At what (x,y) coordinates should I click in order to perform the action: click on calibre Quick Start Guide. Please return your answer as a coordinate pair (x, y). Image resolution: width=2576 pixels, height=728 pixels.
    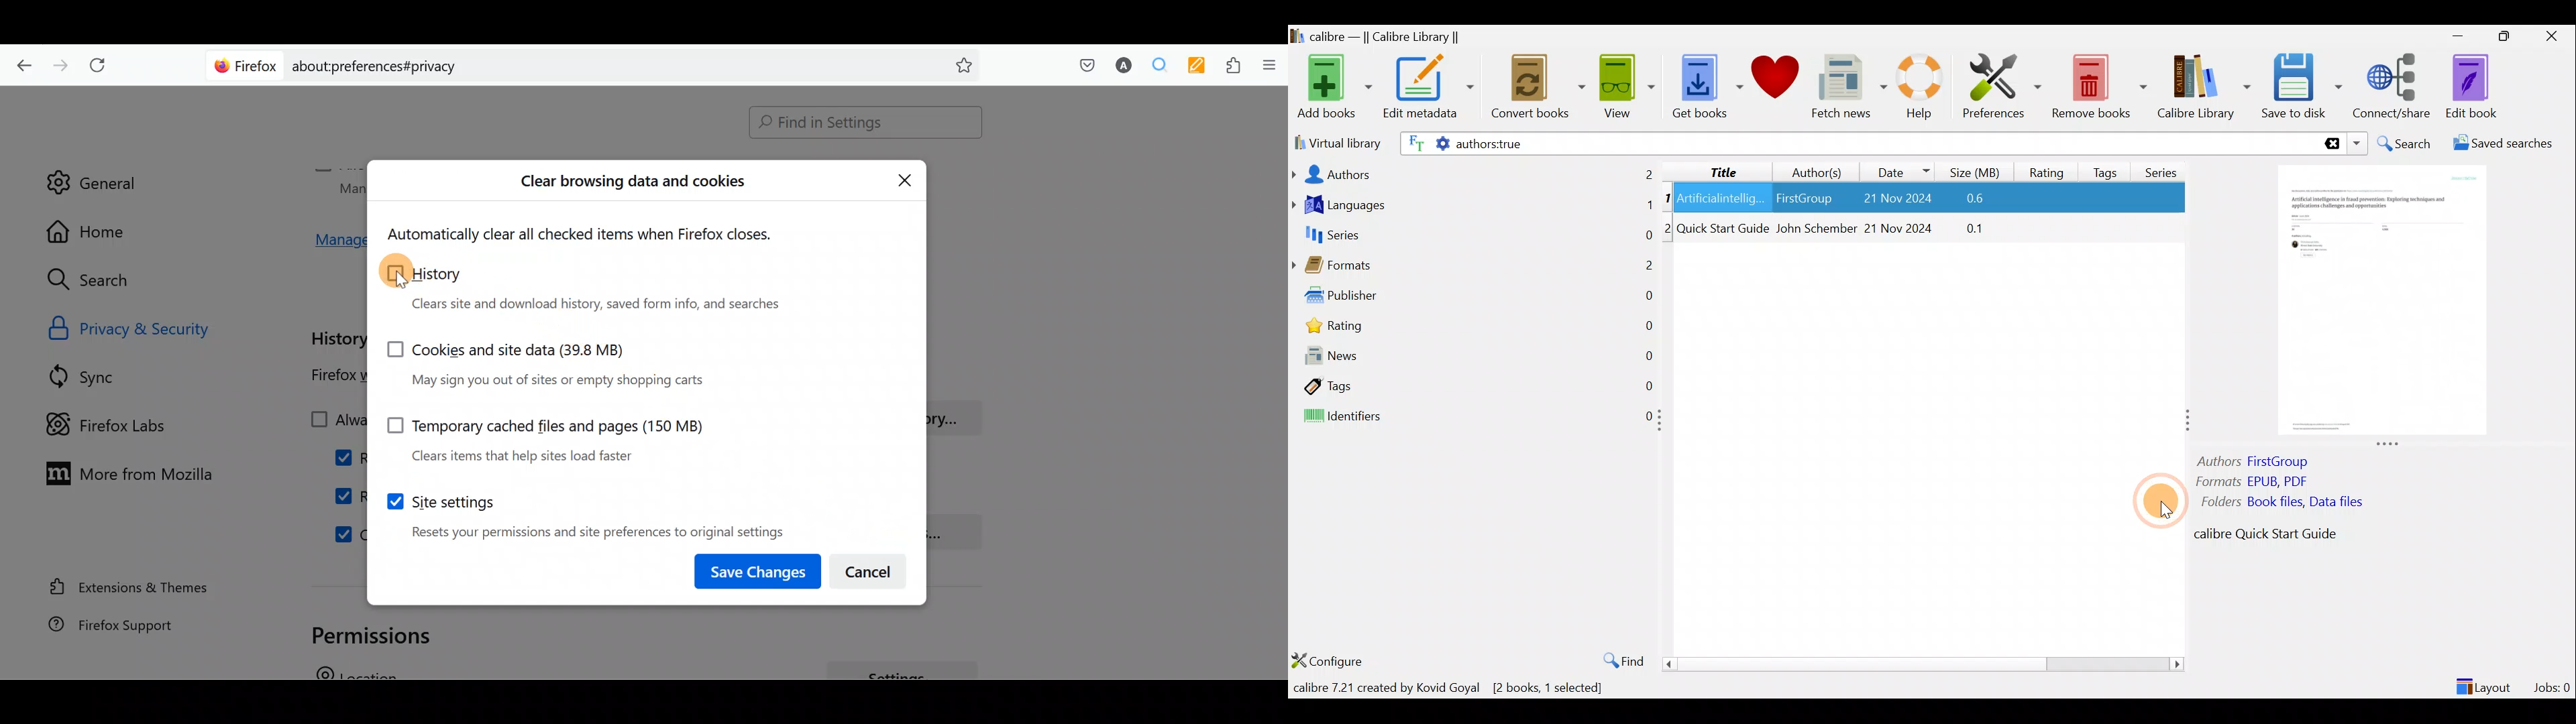
    Looking at the image, I should click on (2267, 534).